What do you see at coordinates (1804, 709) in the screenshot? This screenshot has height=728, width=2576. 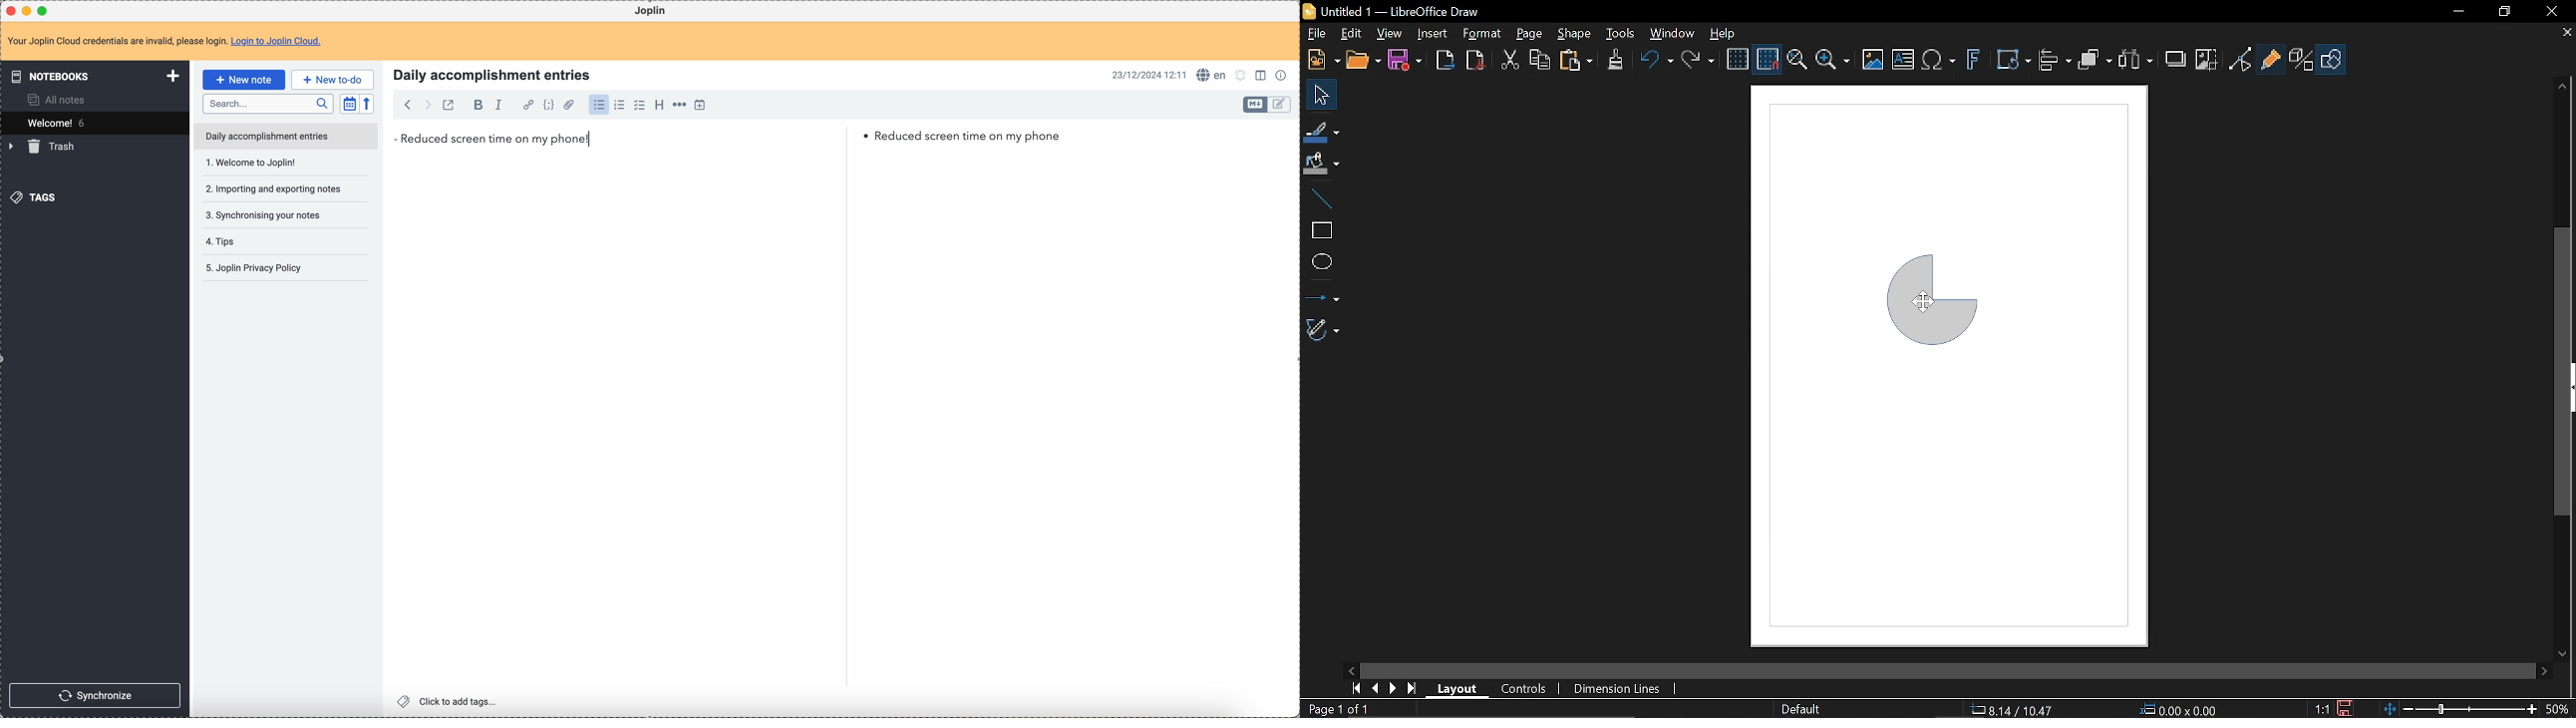 I see `Default(Slide master name)` at bounding box center [1804, 709].